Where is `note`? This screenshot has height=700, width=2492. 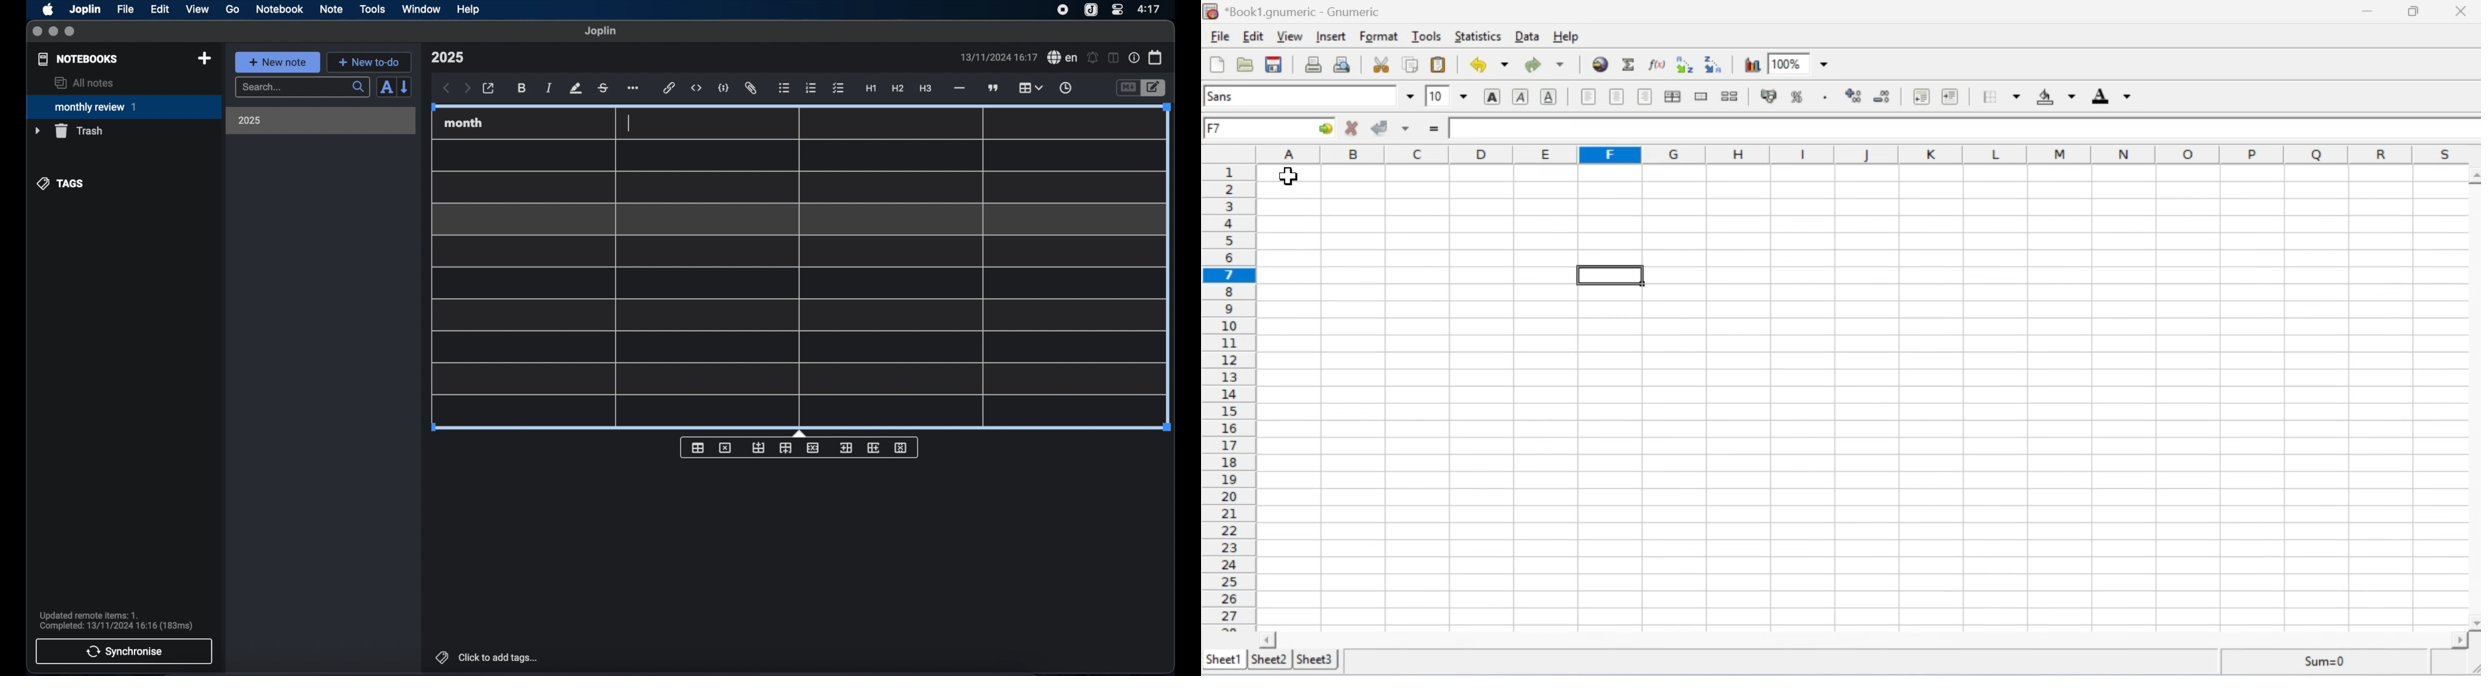
note is located at coordinates (332, 9).